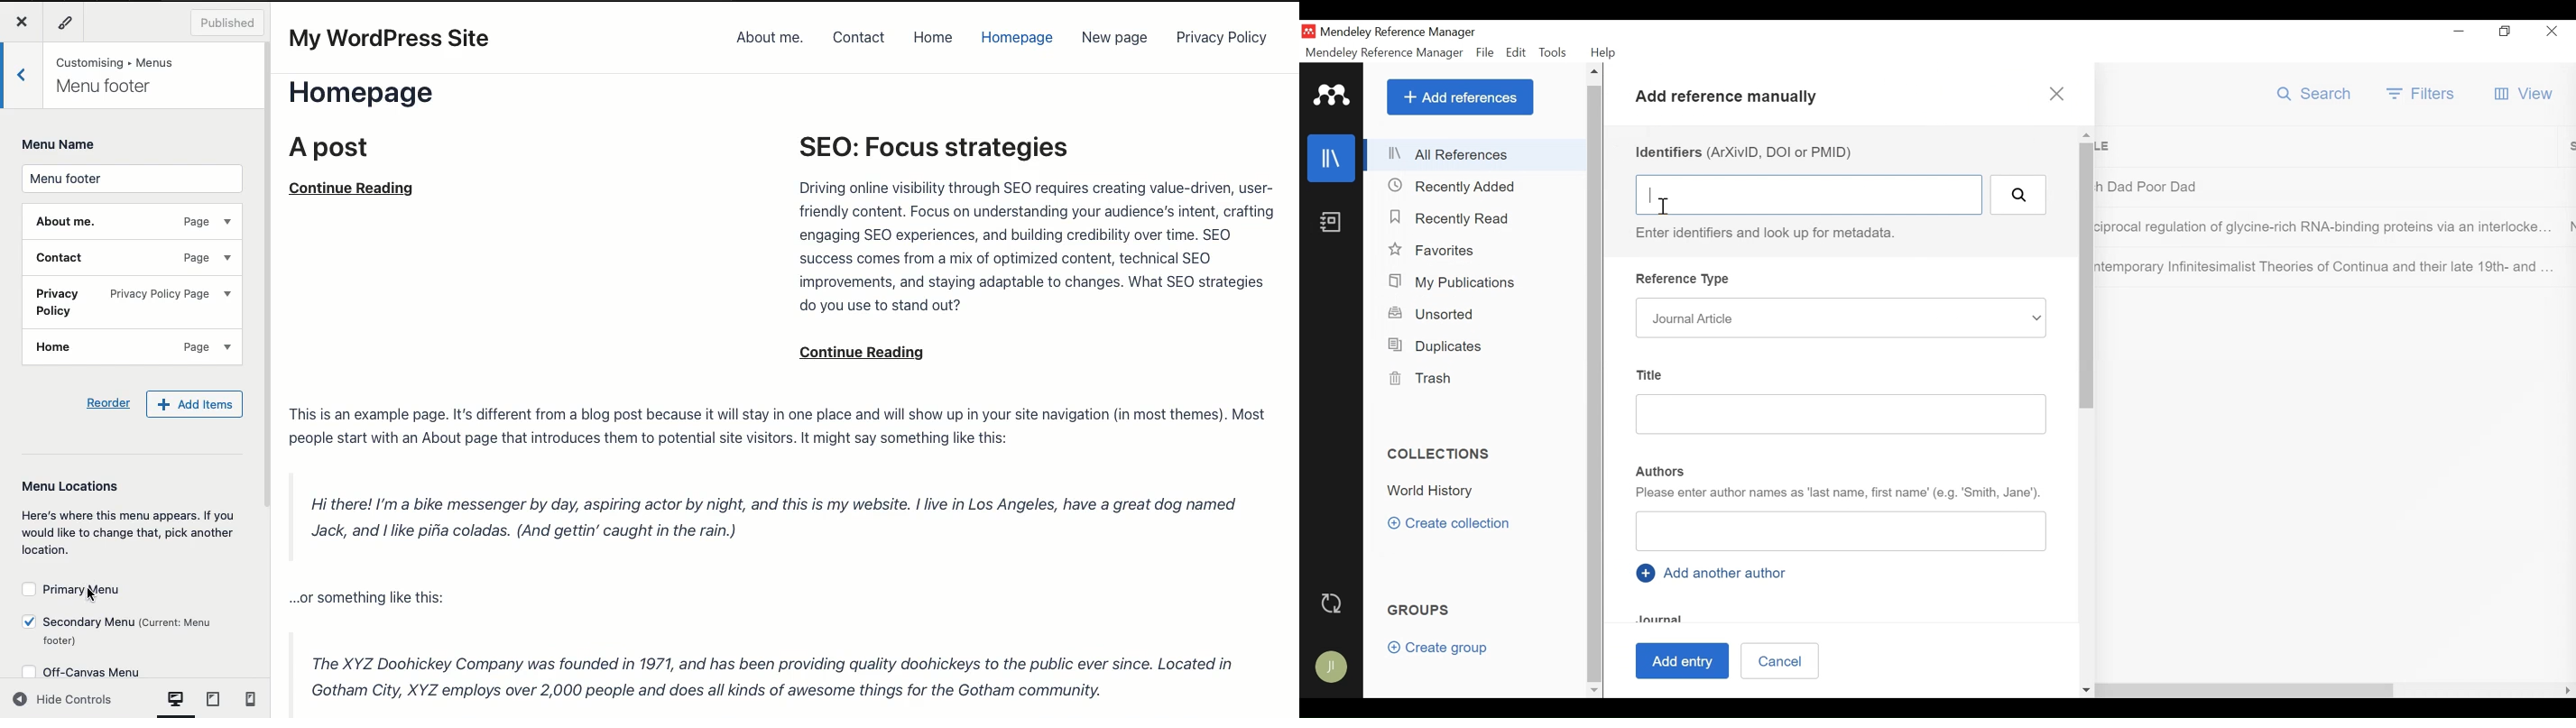  Describe the element at coordinates (73, 591) in the screenshot. I see `Primary menu` at that location.